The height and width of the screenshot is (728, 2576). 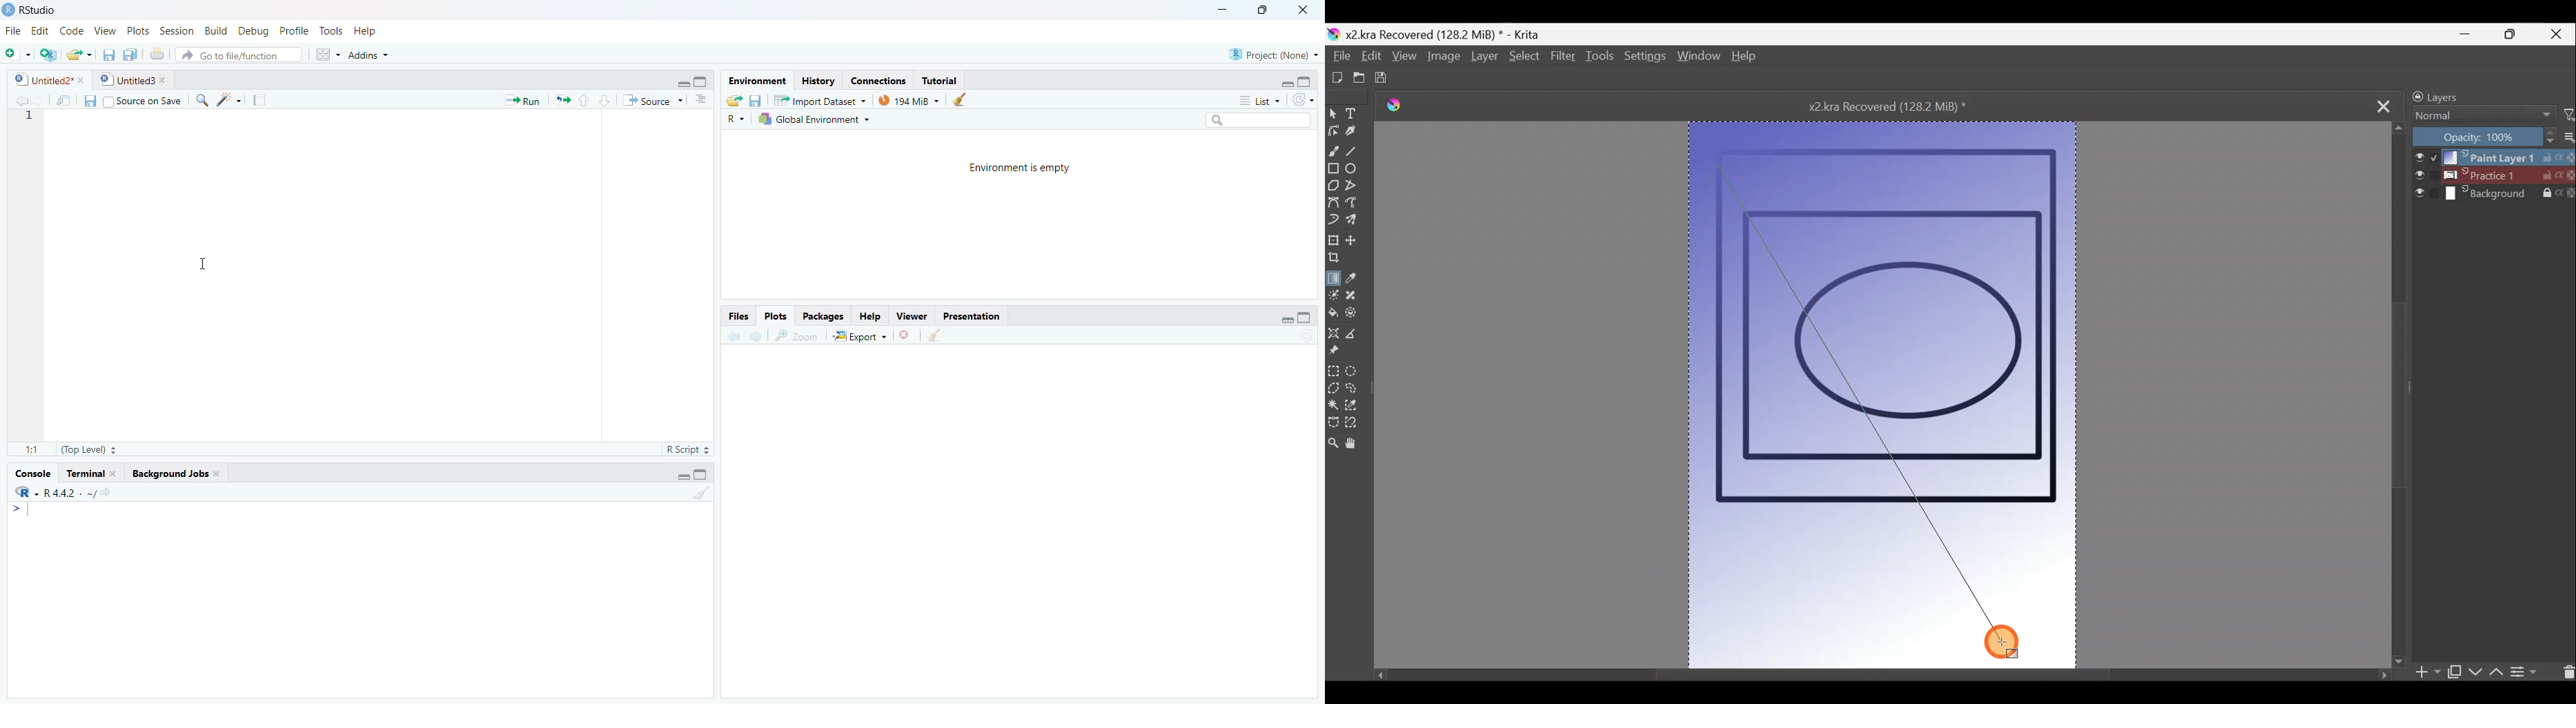 I want to click on Packages., so click(x=823, y=317).